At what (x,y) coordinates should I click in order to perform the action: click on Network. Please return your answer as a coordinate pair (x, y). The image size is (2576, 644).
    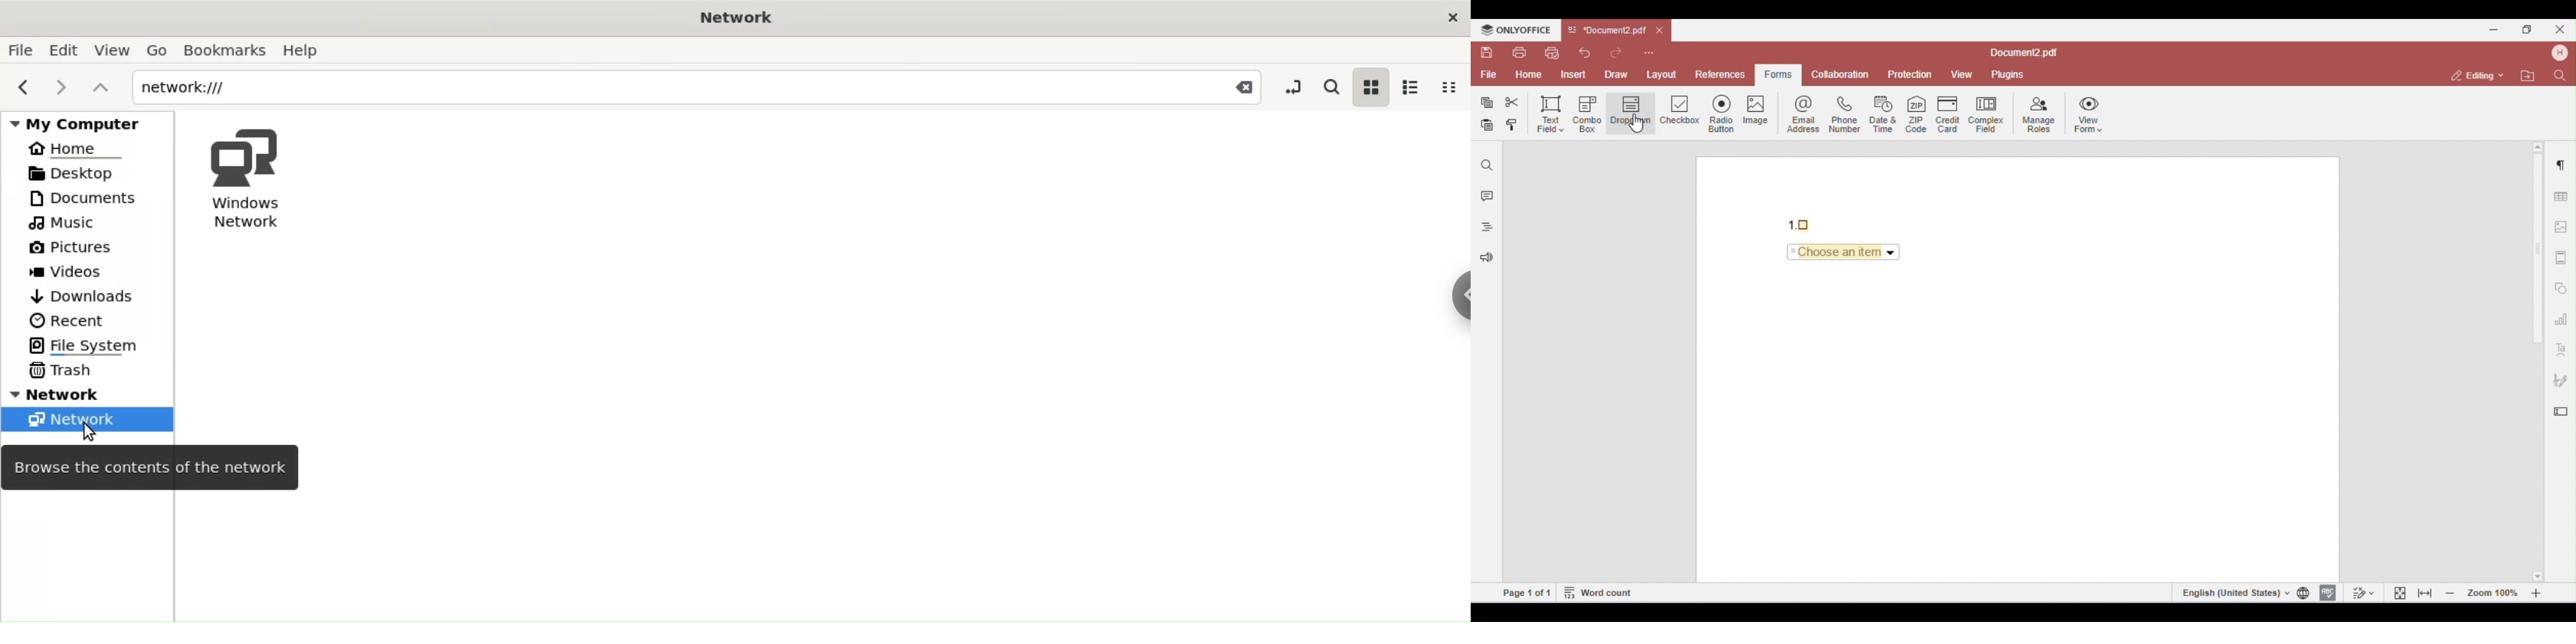
    Looking at the image, I should click on (95, 394).